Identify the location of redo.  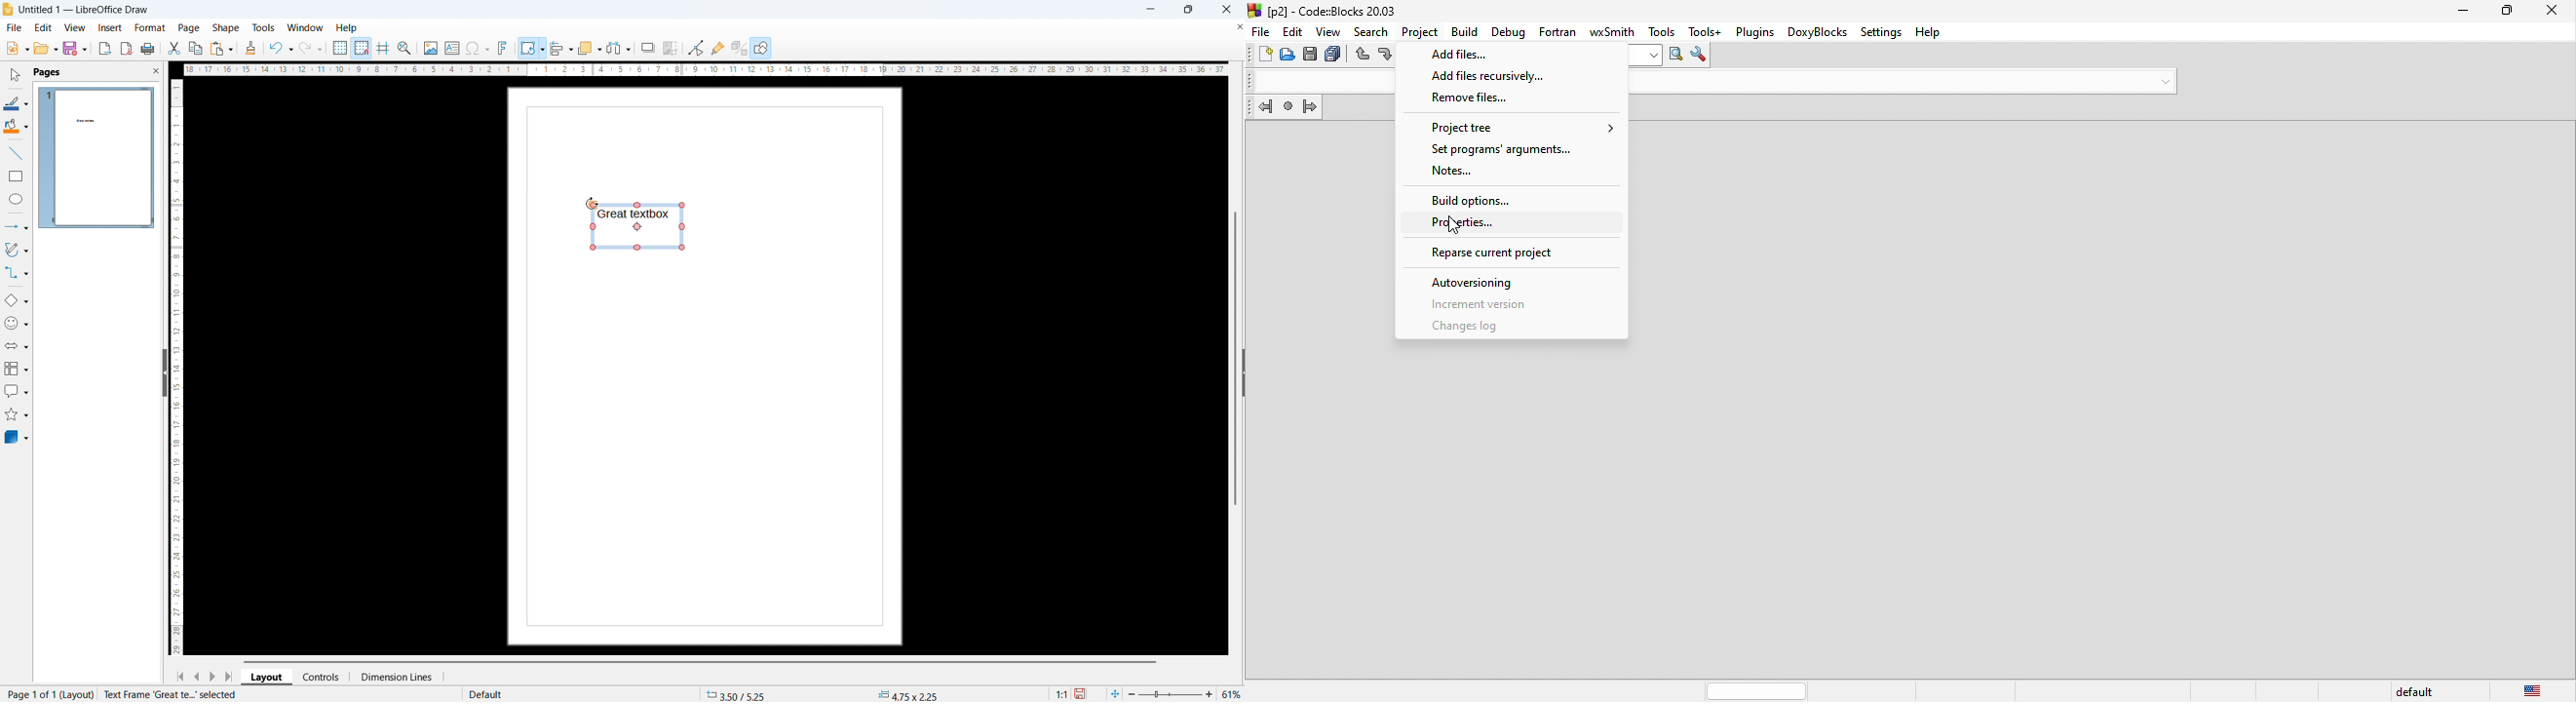
(311, 47).